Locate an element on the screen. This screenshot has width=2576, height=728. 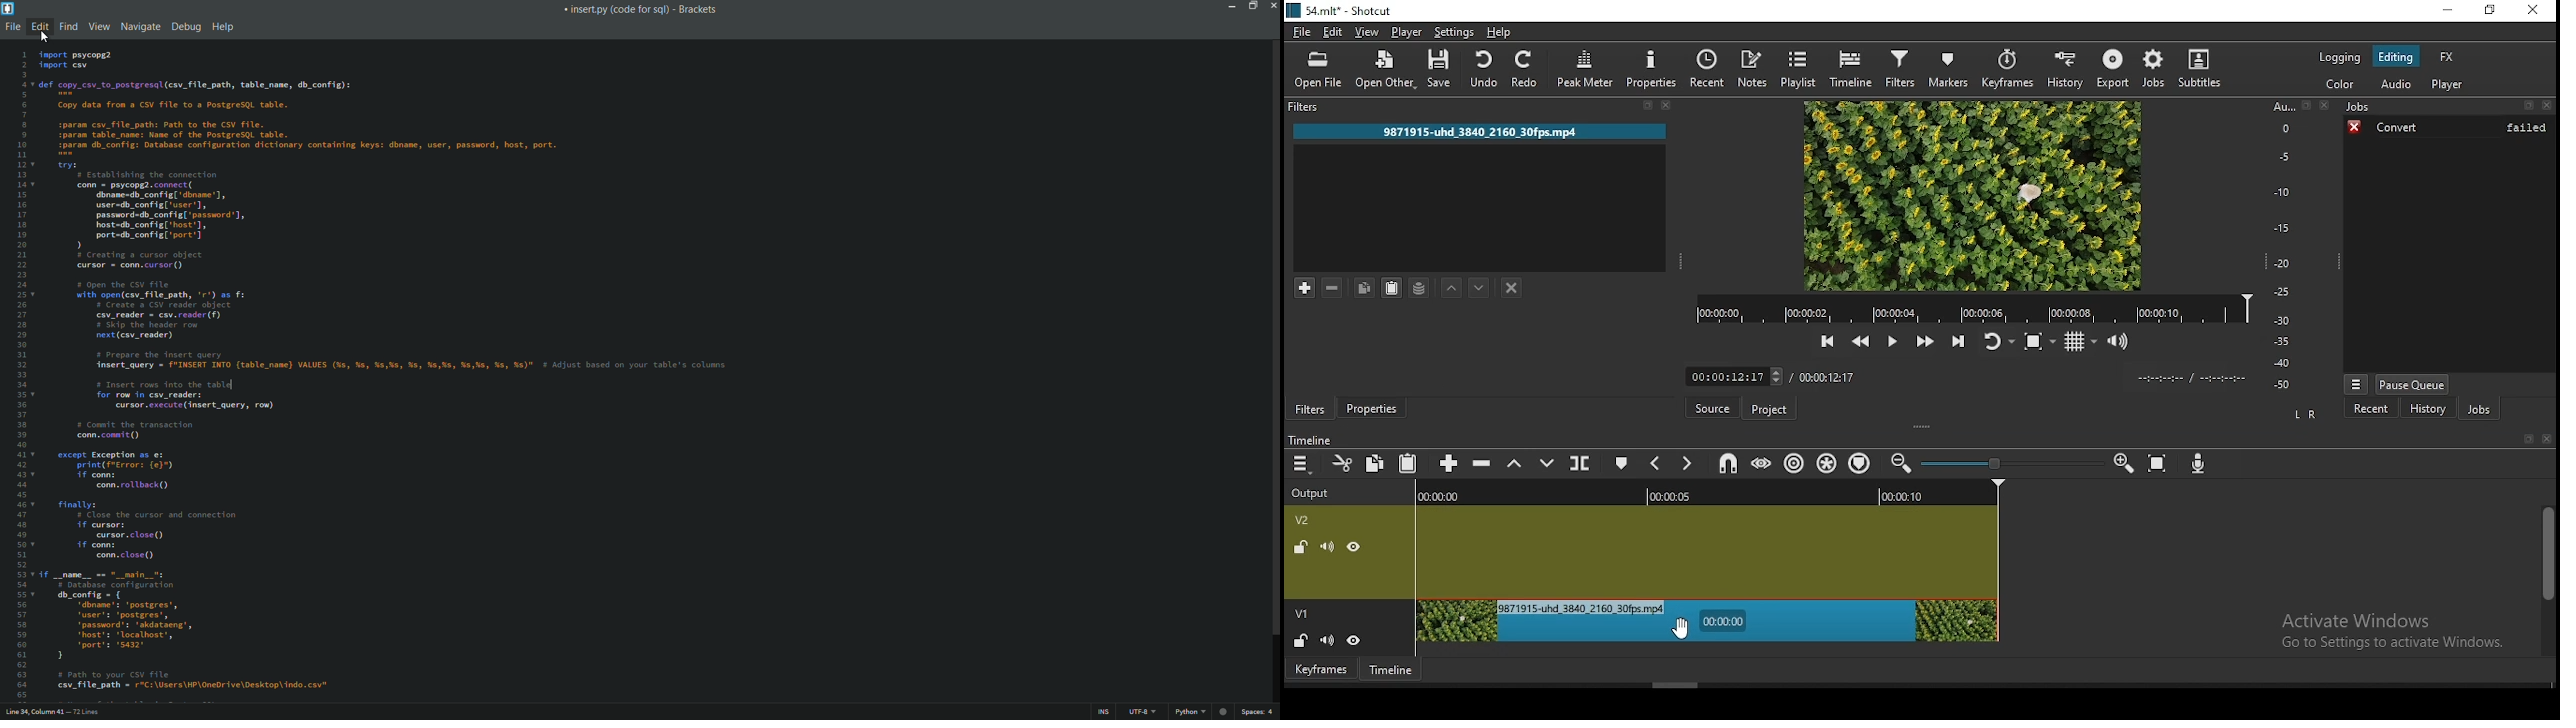
play quickly forwards is located at coordinates (1923, 343).